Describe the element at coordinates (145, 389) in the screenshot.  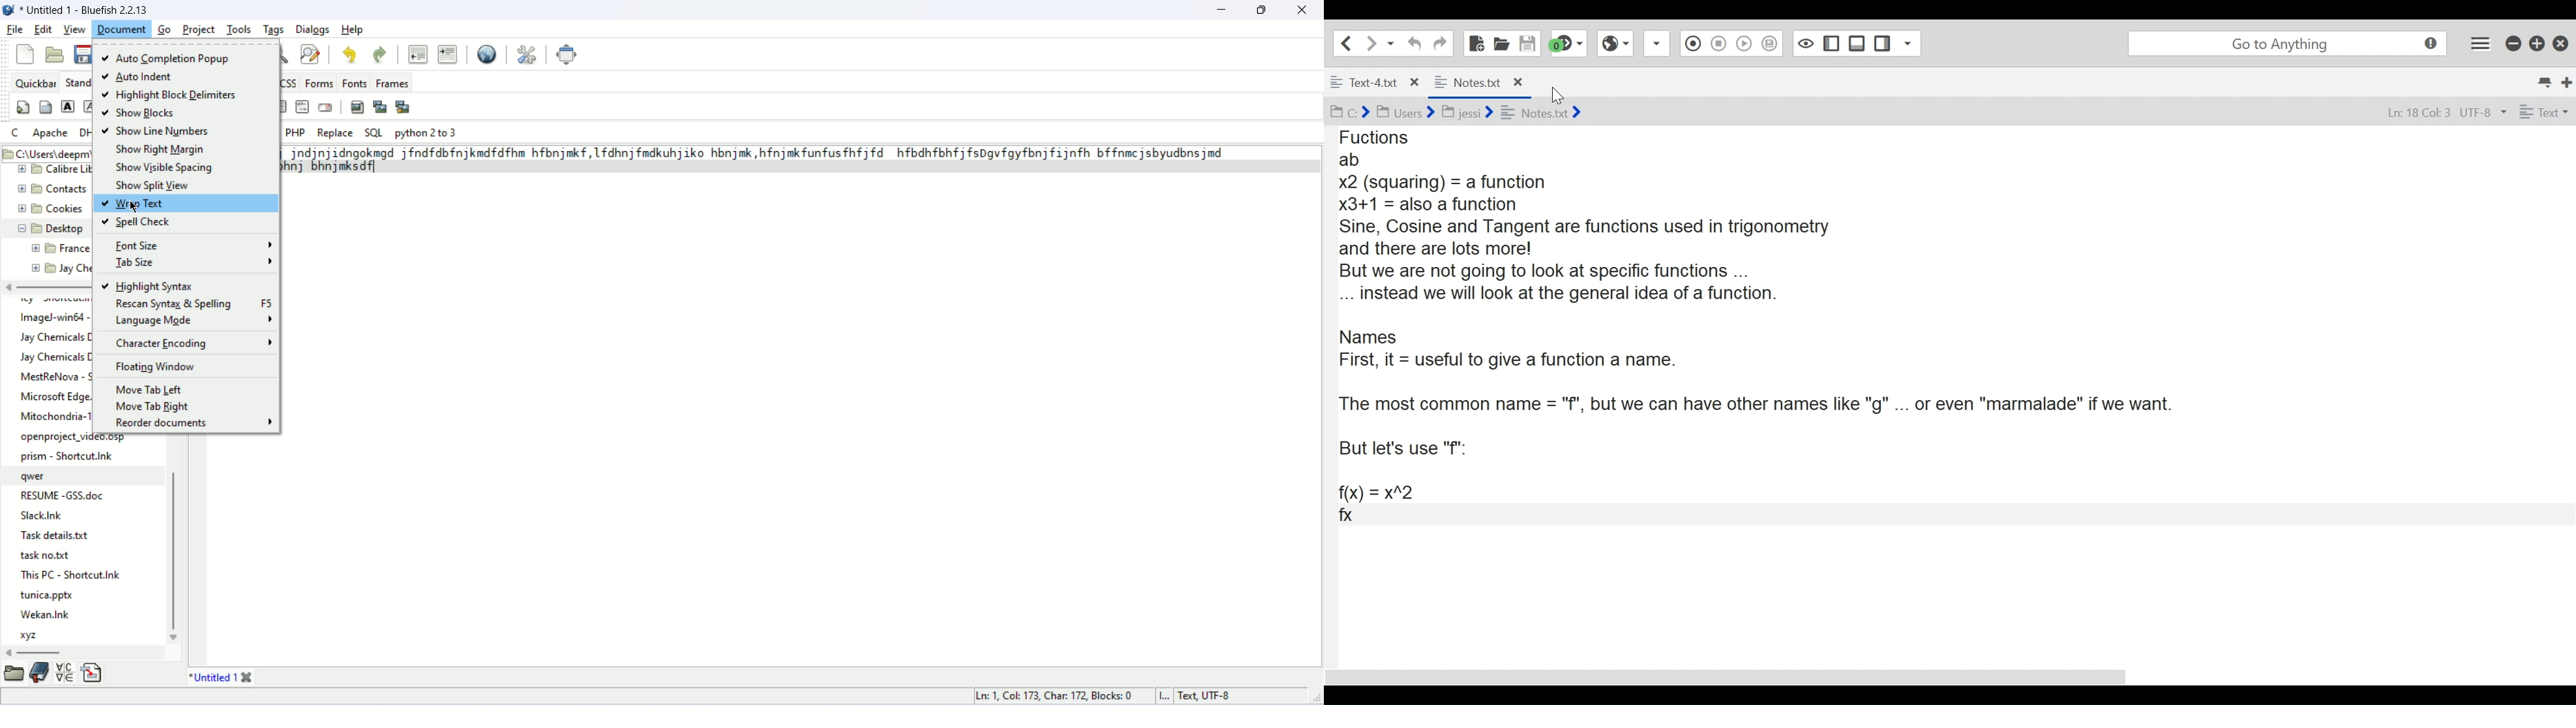
I see `move tab left` at that location.